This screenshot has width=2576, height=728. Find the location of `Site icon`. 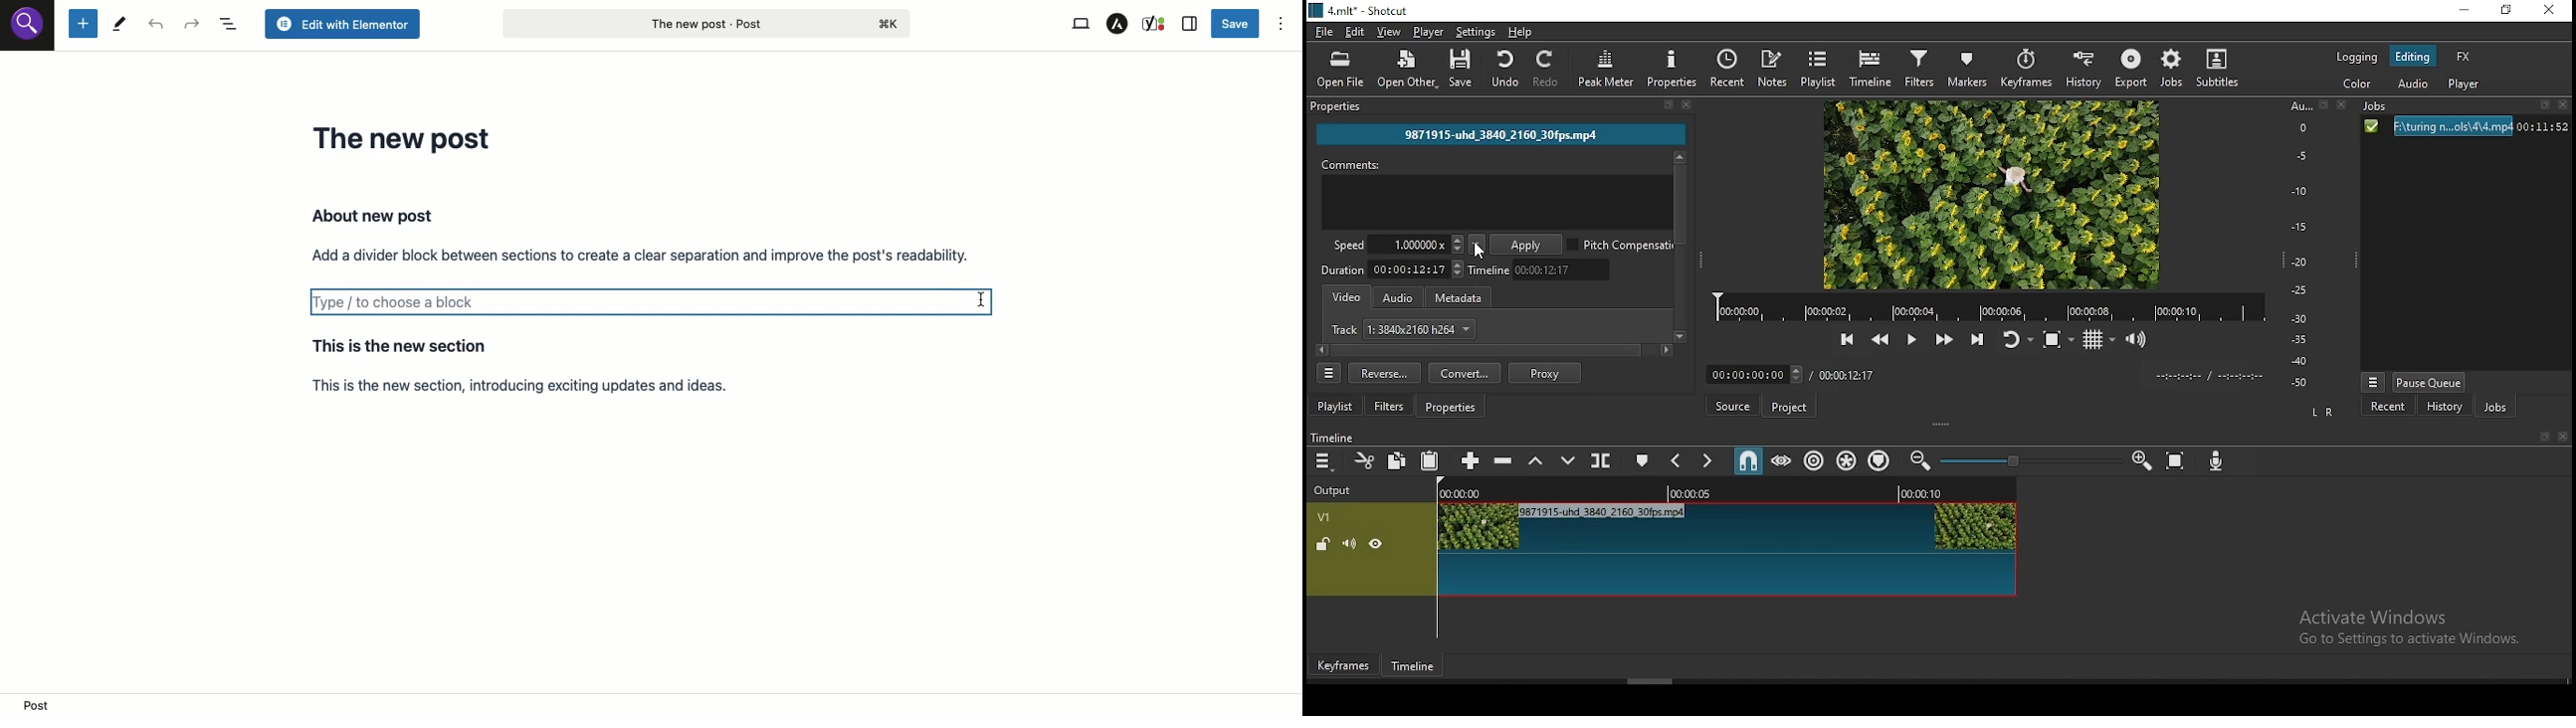

Site icon is located at coordinates (28, 26).